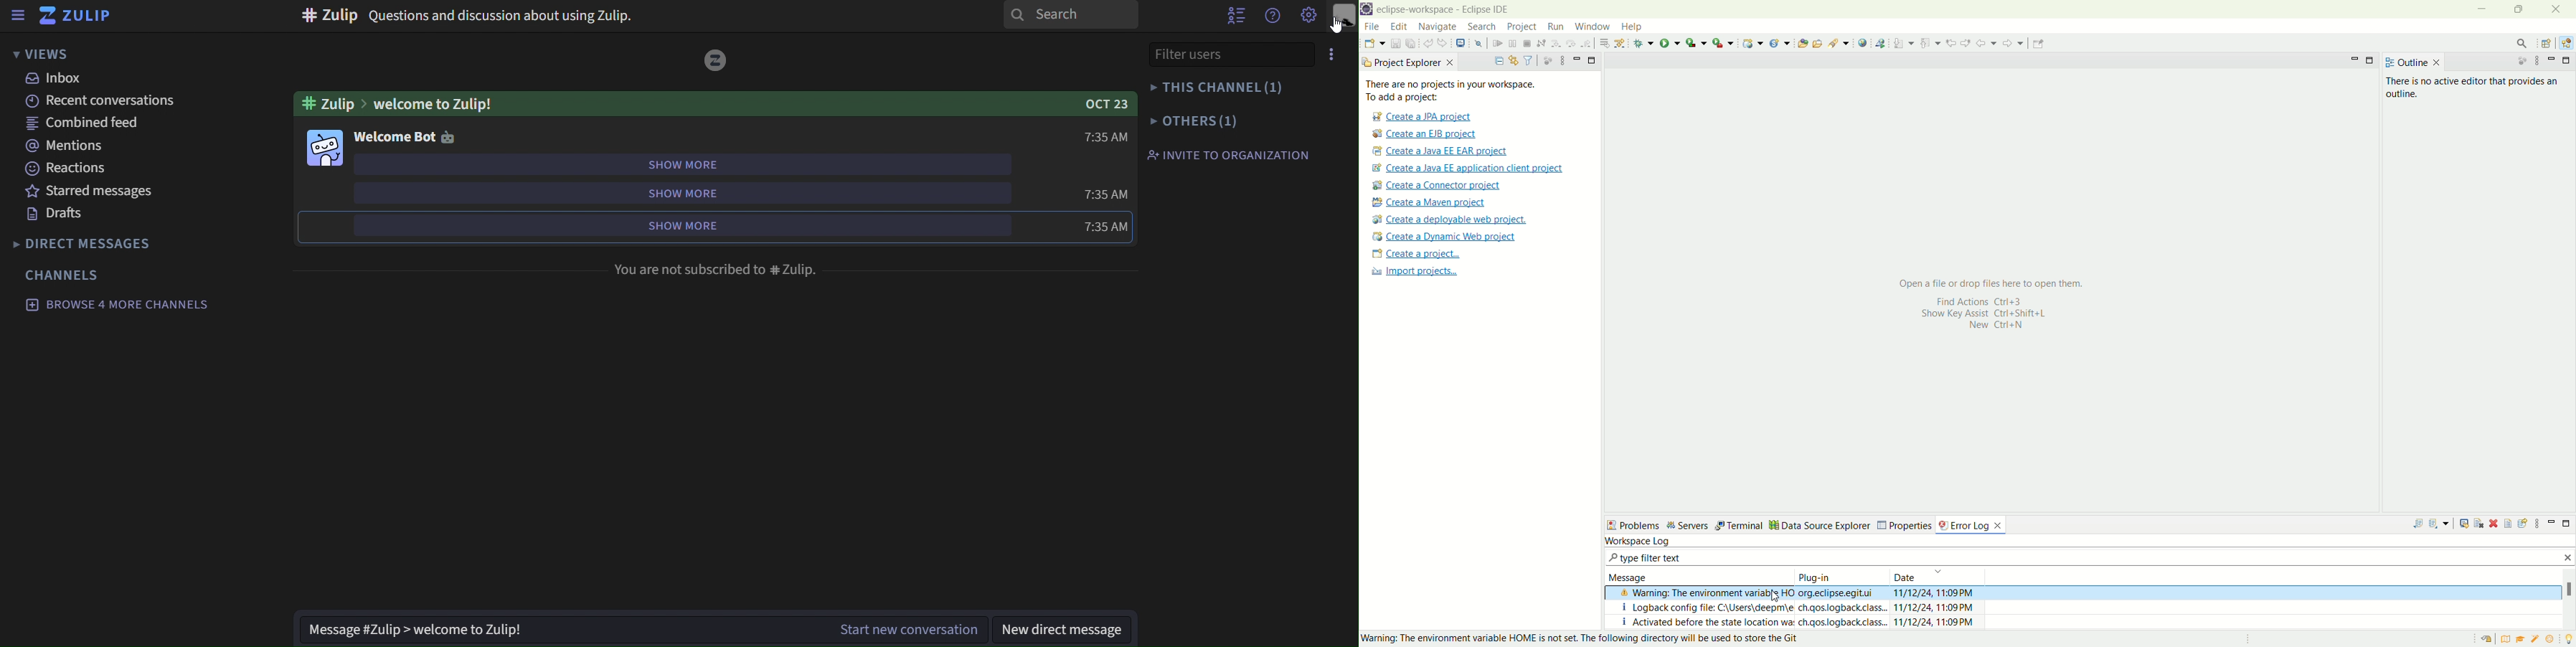  Describe the element at coordinates (2495, 524) in the screenshot. I see `delete log` at that location.